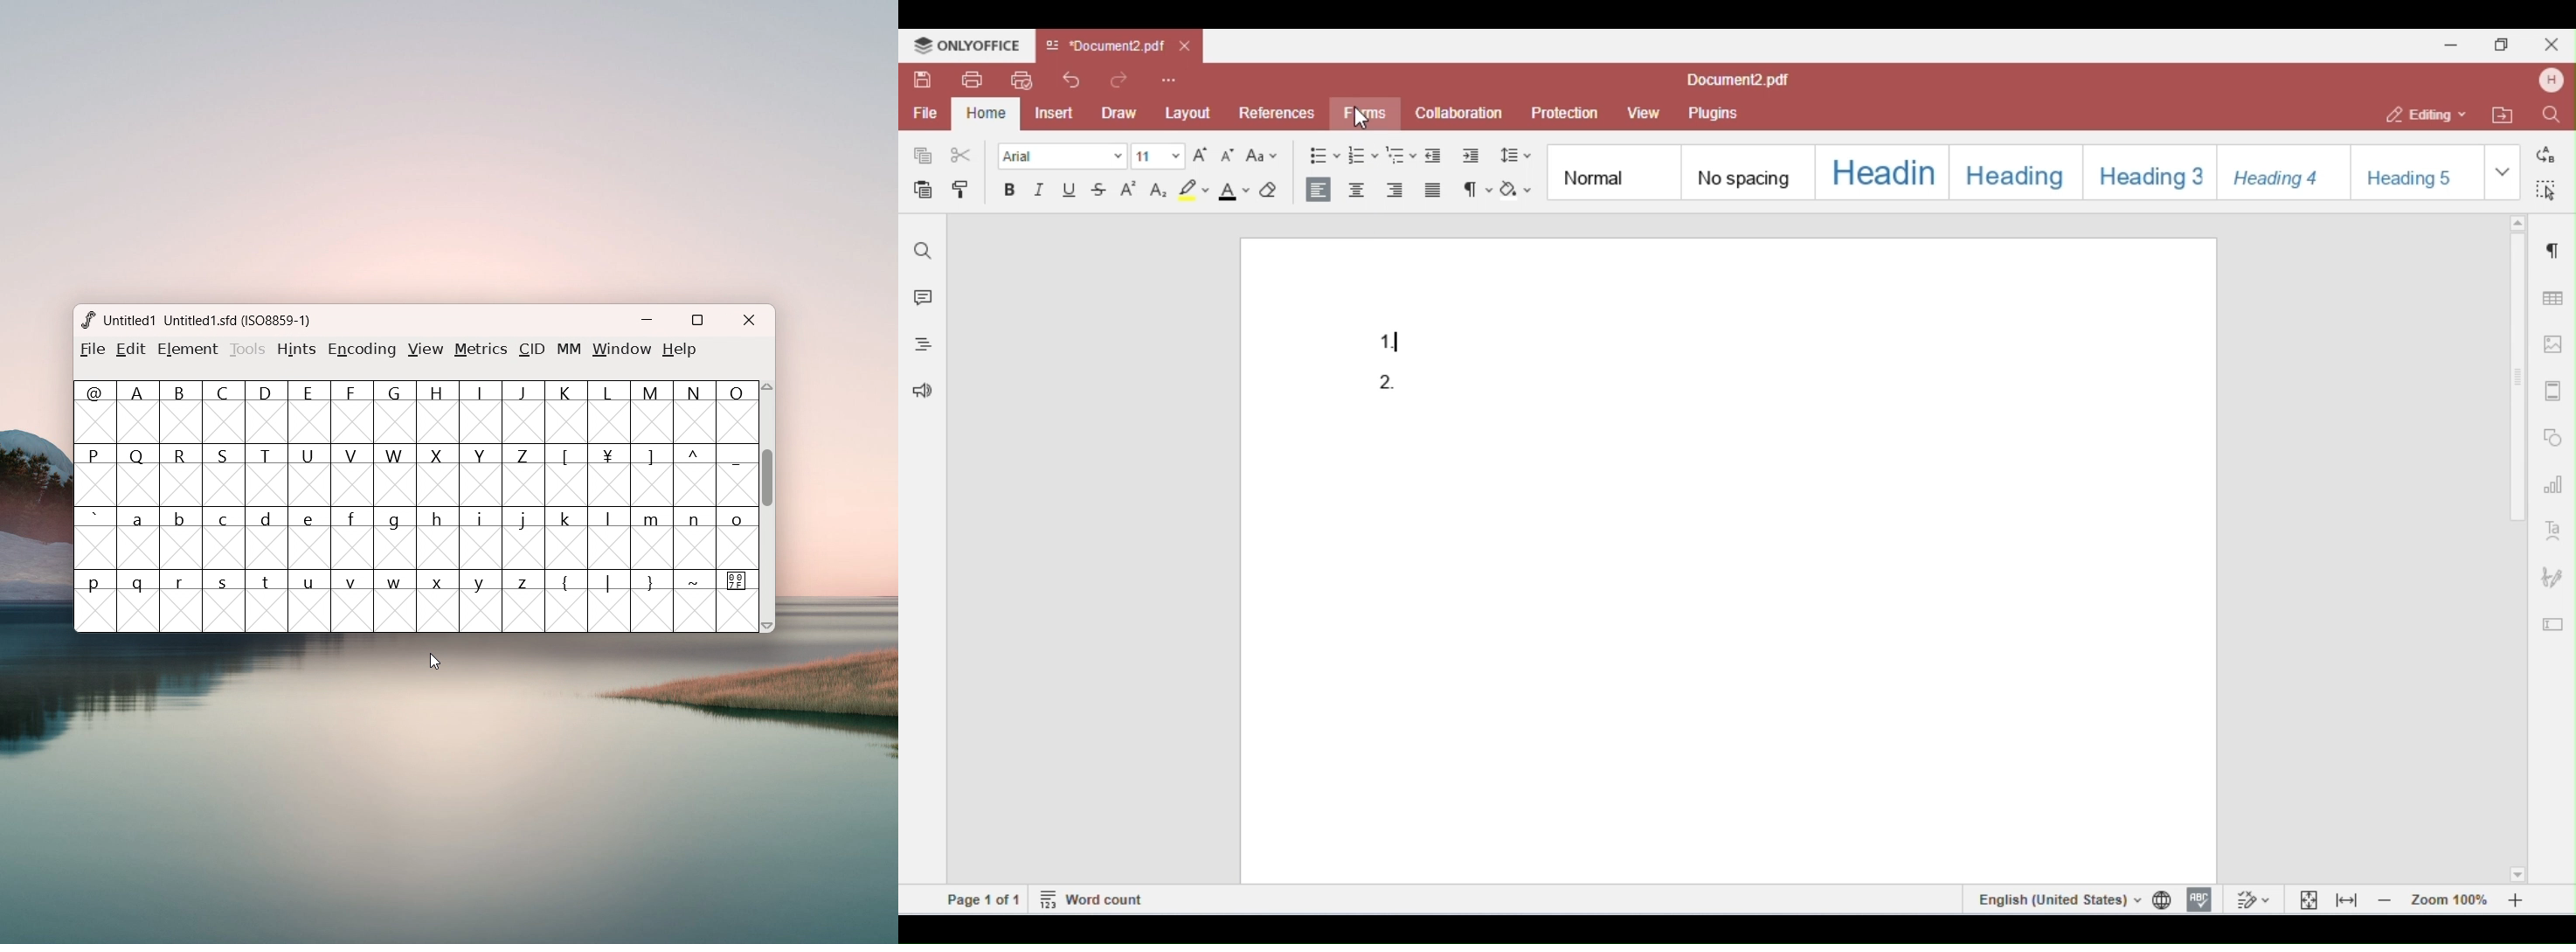 The width and height of the screenshot is (2576, 952). What do you see at coordinates (569, 348) in the screenshot?
I see `MM` at bounding box center [569, 348].